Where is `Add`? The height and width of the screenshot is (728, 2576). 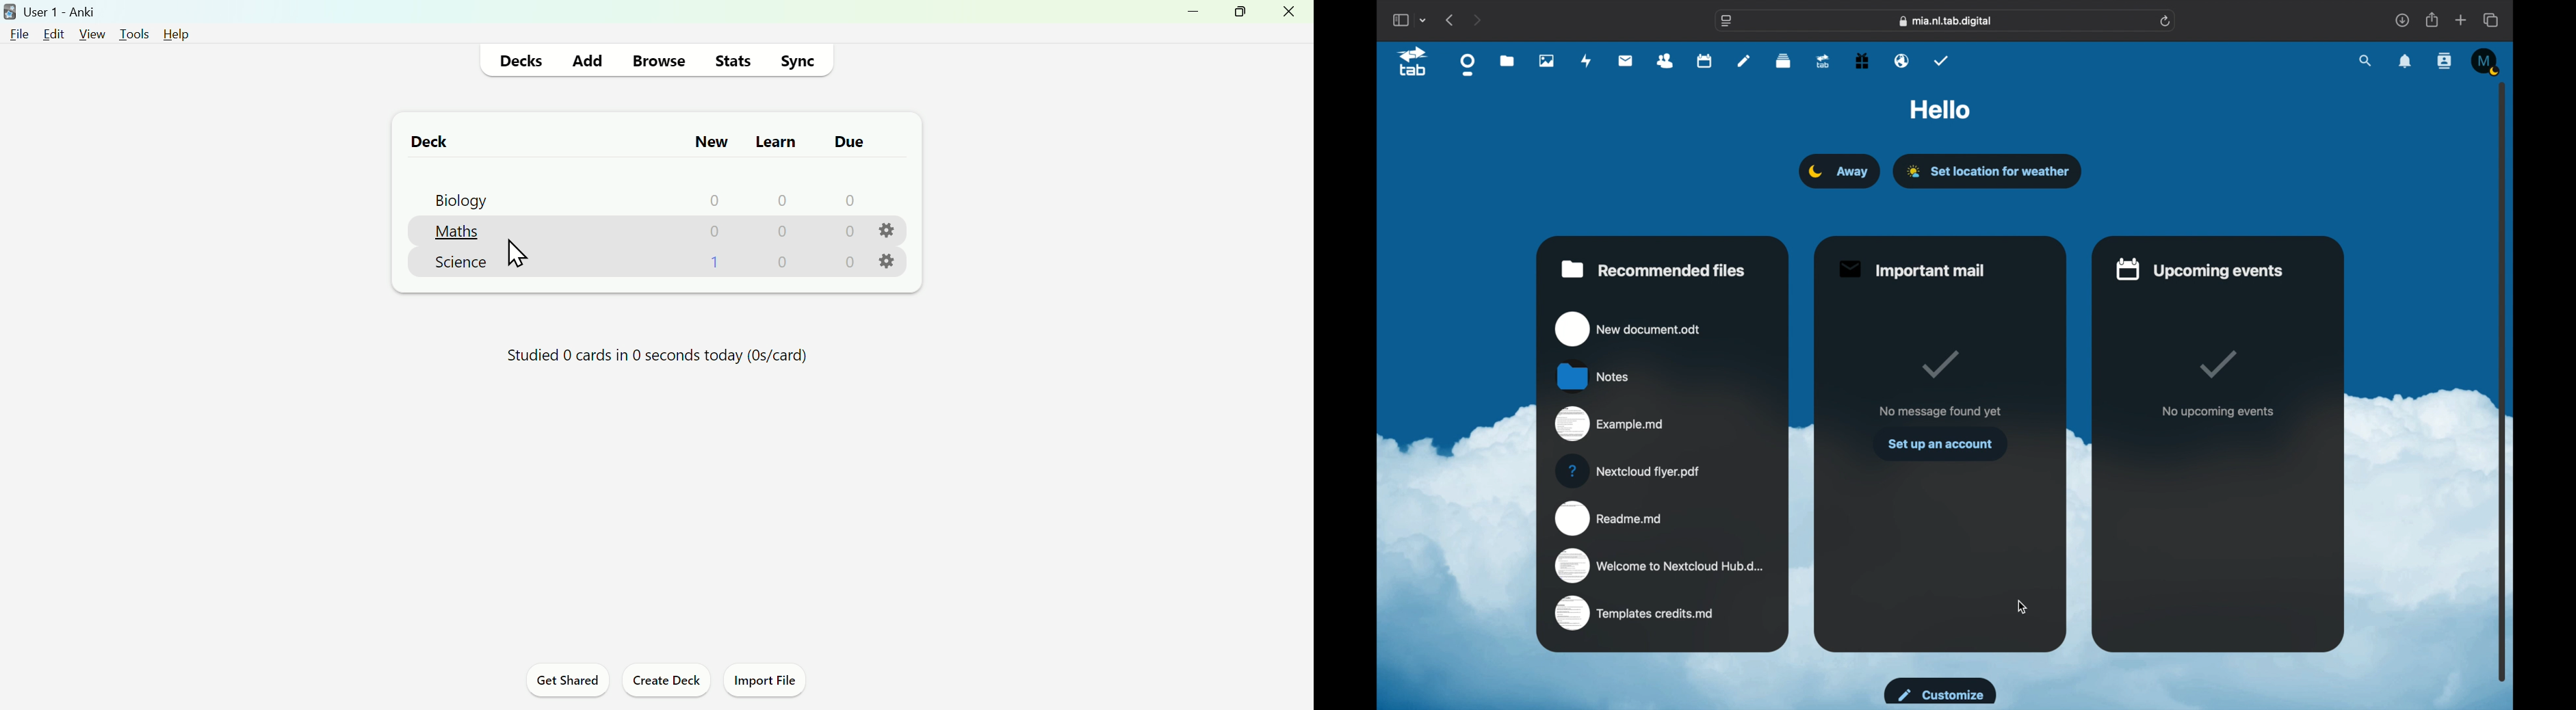 Add is located at coordinates (587, 60).